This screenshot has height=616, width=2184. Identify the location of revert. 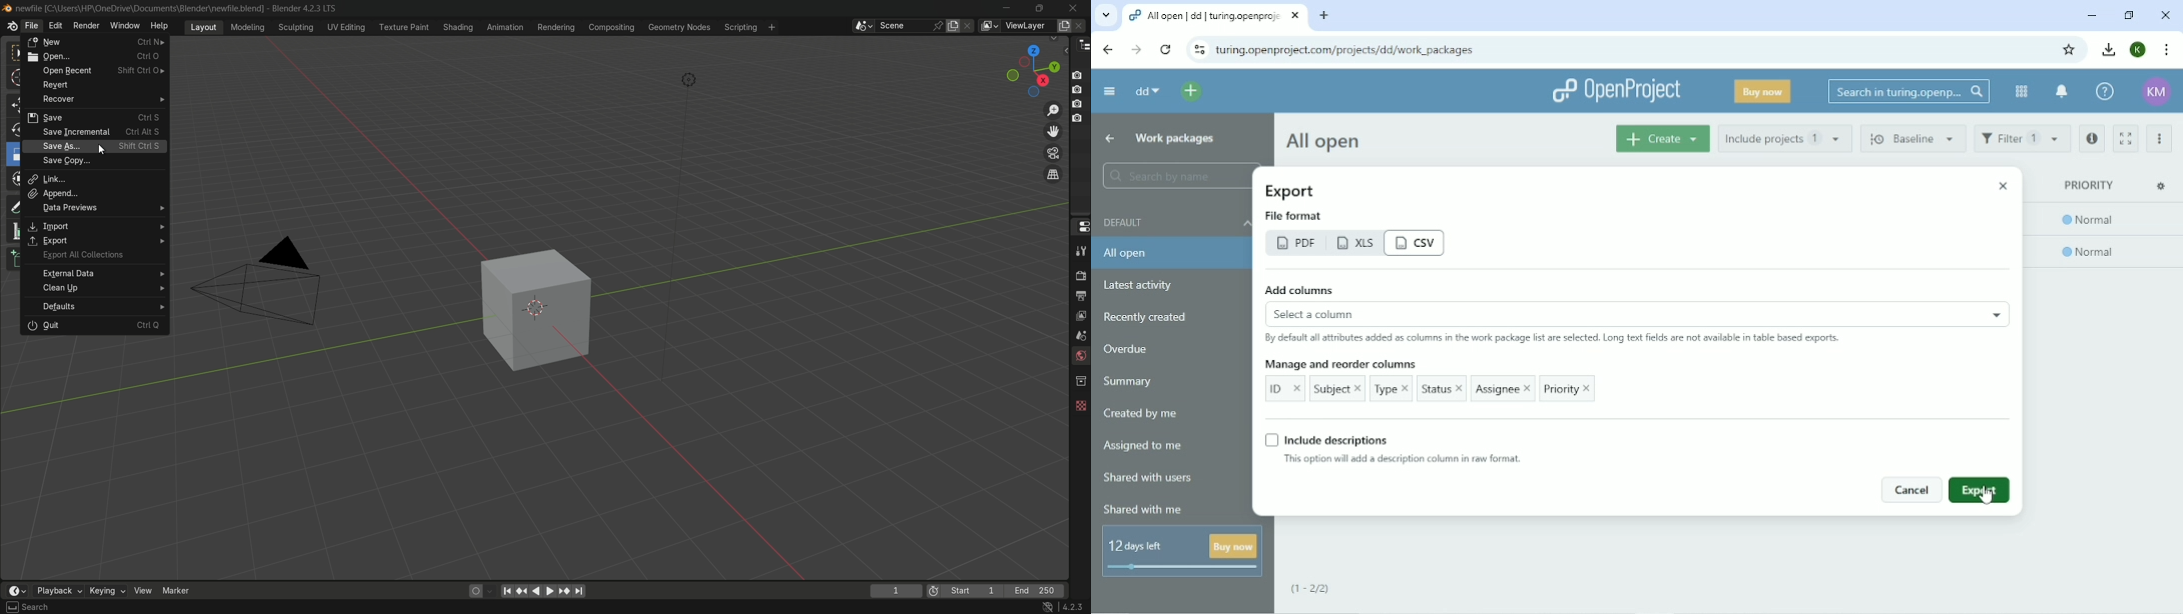
(95, 85).